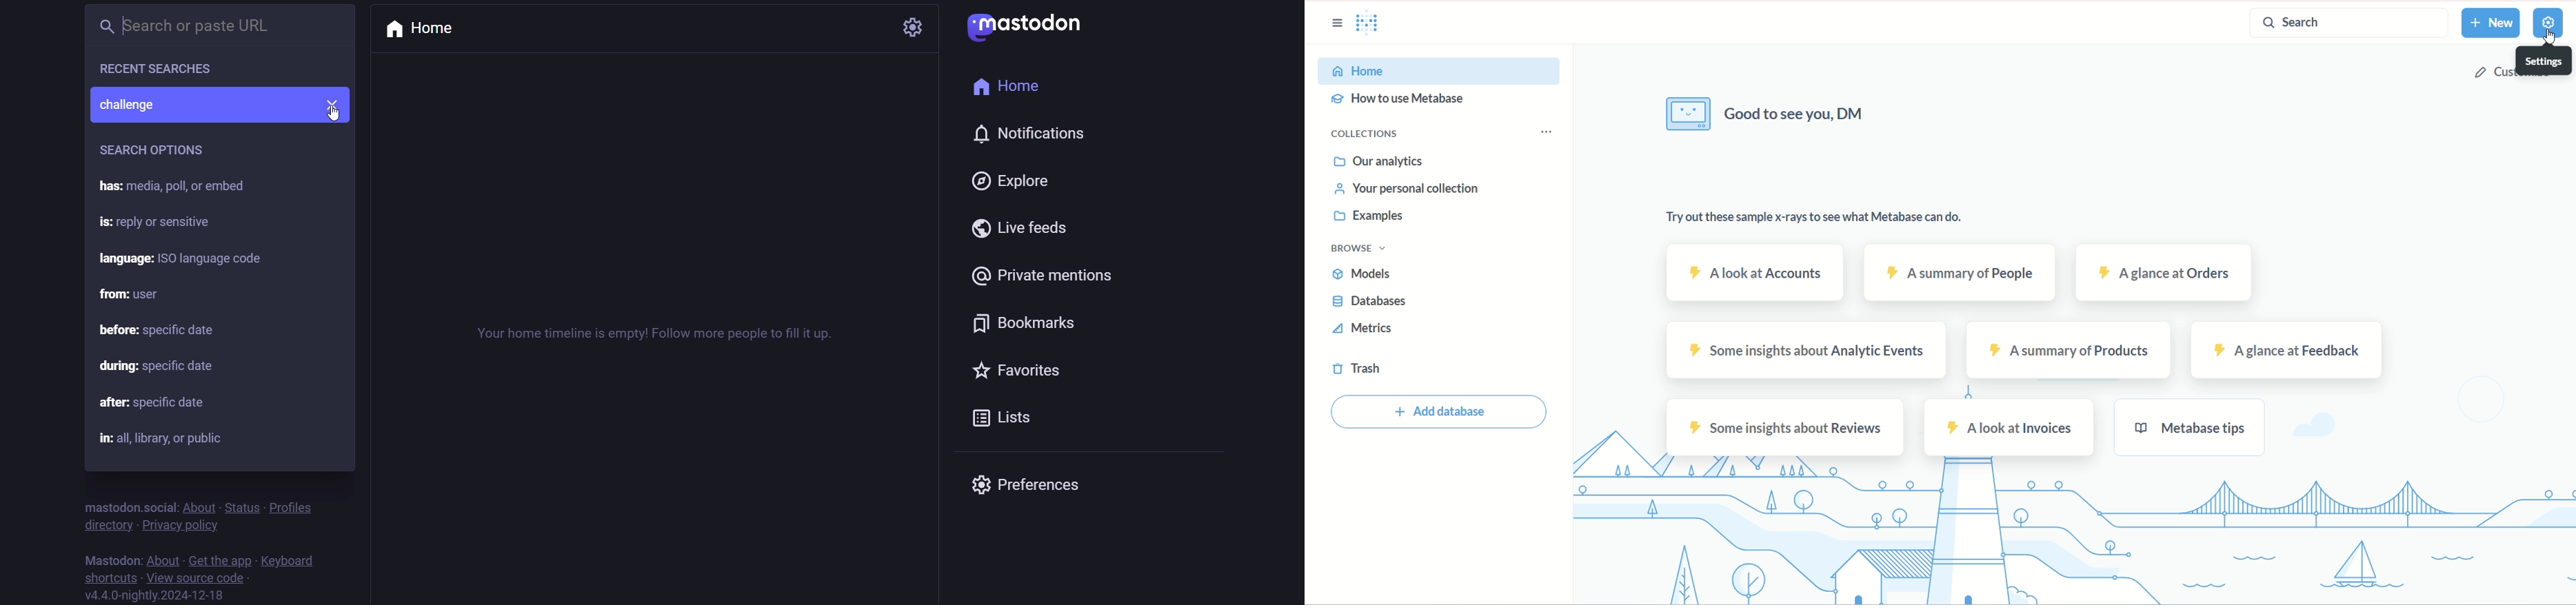 The image size is (2576, 616). What do you see at coordinates (2070, 350) in the screenshot?
I see `a summary of products` at bounding box center [2070, 350].